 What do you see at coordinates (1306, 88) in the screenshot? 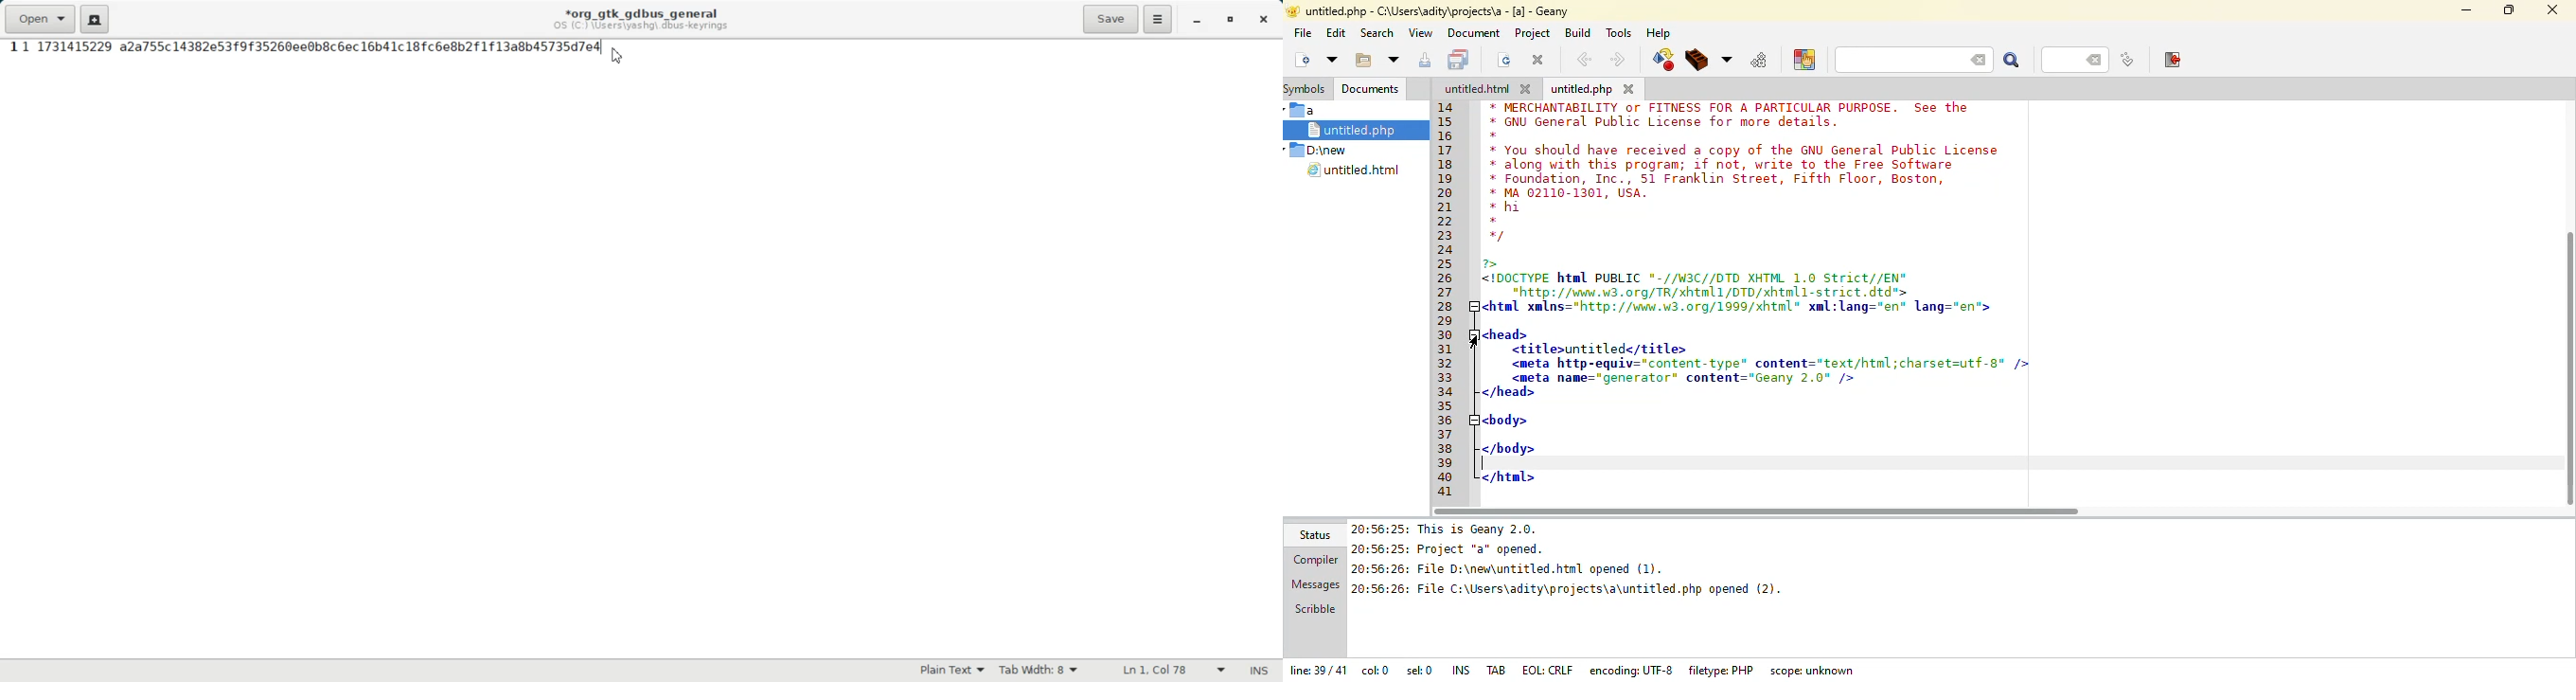
I see `symbols` at bounding box center [1306, 88].